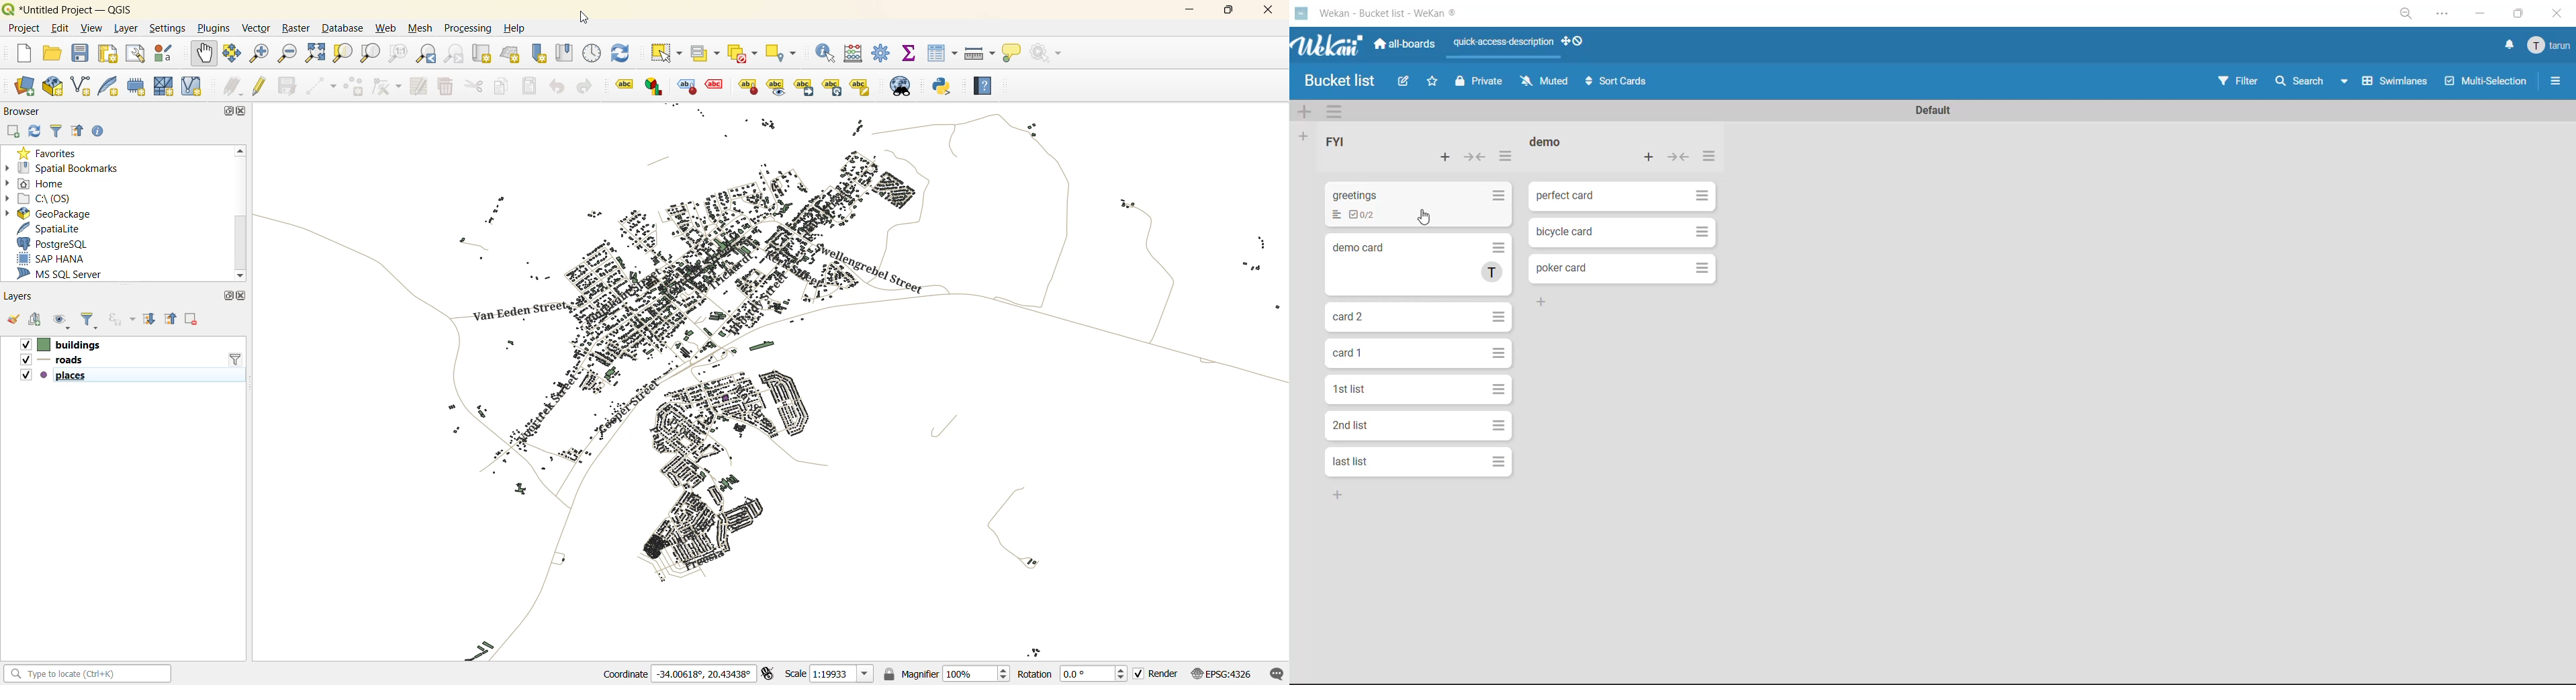 Image resolution: width=2576 pixels, height=700 pixels. What do you see at coordinates (2555, 79) in the screenshot?
I see `sidebar` at bounding box center [2555, 79].